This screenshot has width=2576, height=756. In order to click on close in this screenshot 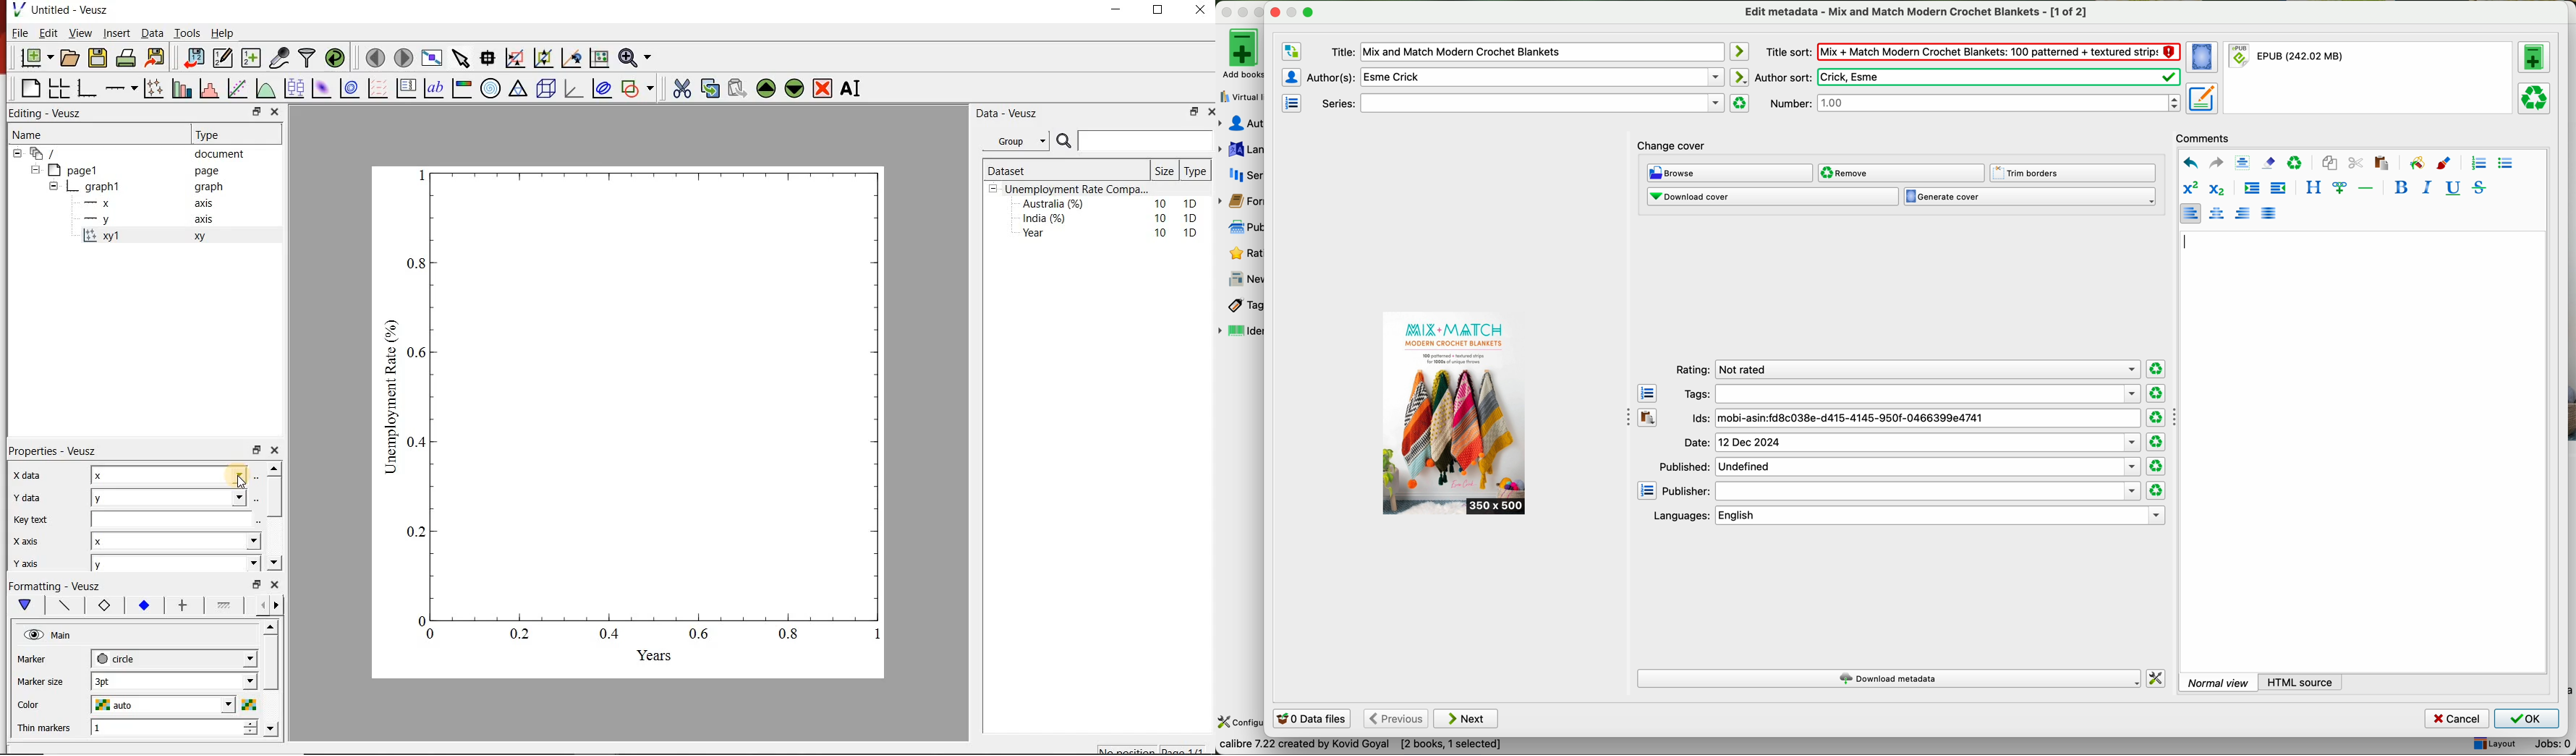, I will do `click(276, 451)`.